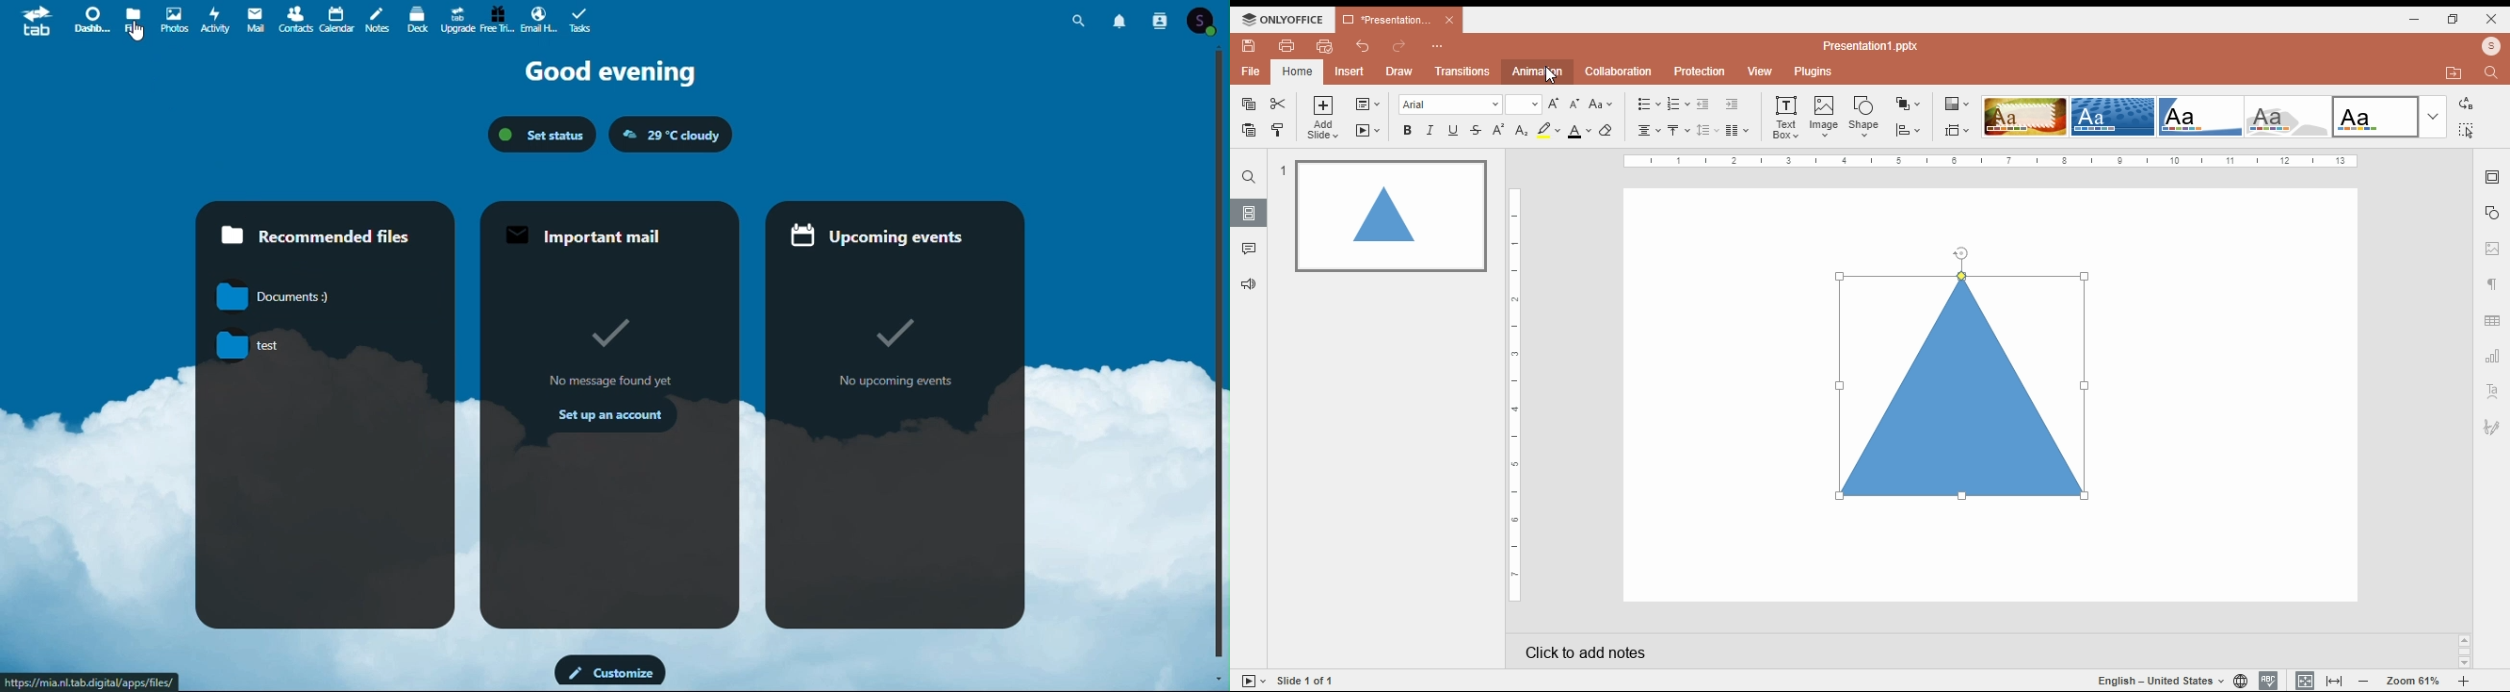 The width and height of the screenshot is (2520, 700). I want to click on more options, so click(1437, 47).